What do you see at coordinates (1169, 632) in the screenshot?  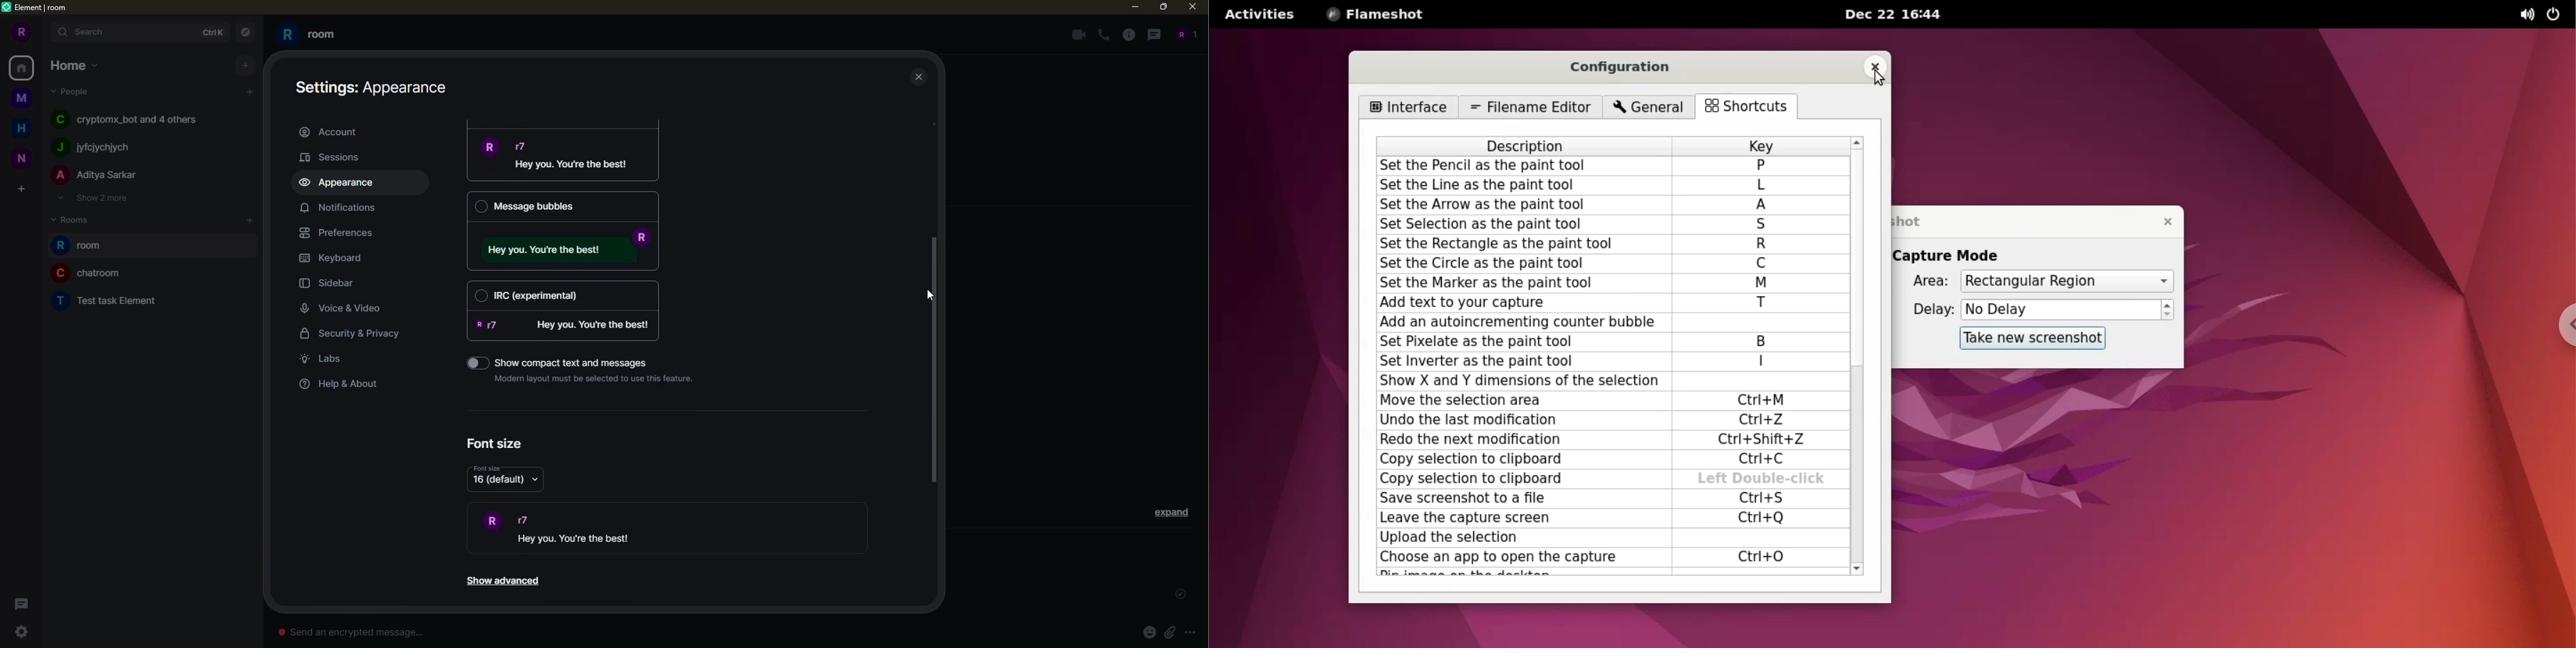 I see `attach` at bounding box center [1169, 632].